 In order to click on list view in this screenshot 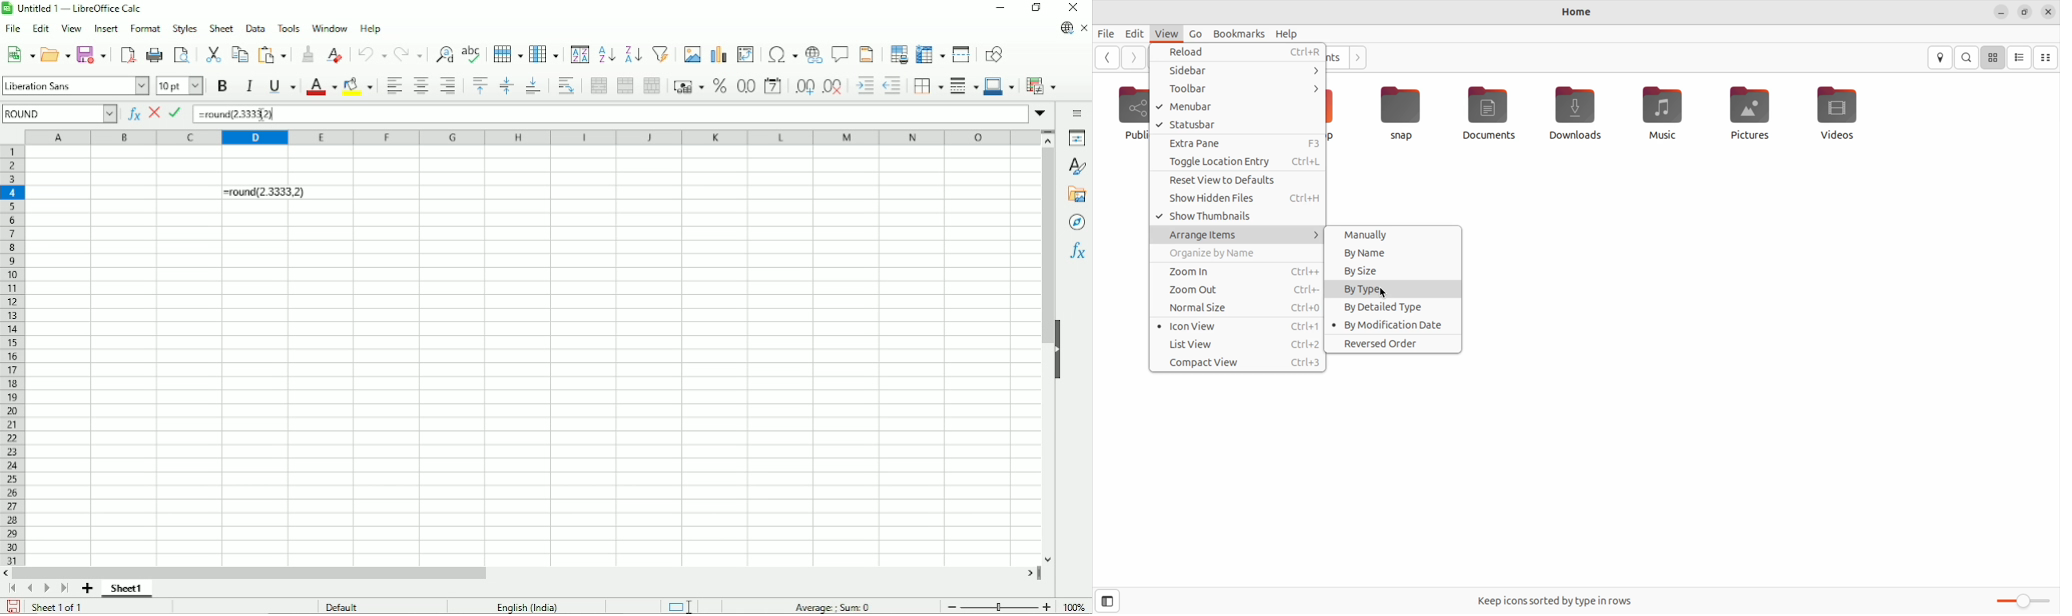, I will do `click(2019, 58)`.